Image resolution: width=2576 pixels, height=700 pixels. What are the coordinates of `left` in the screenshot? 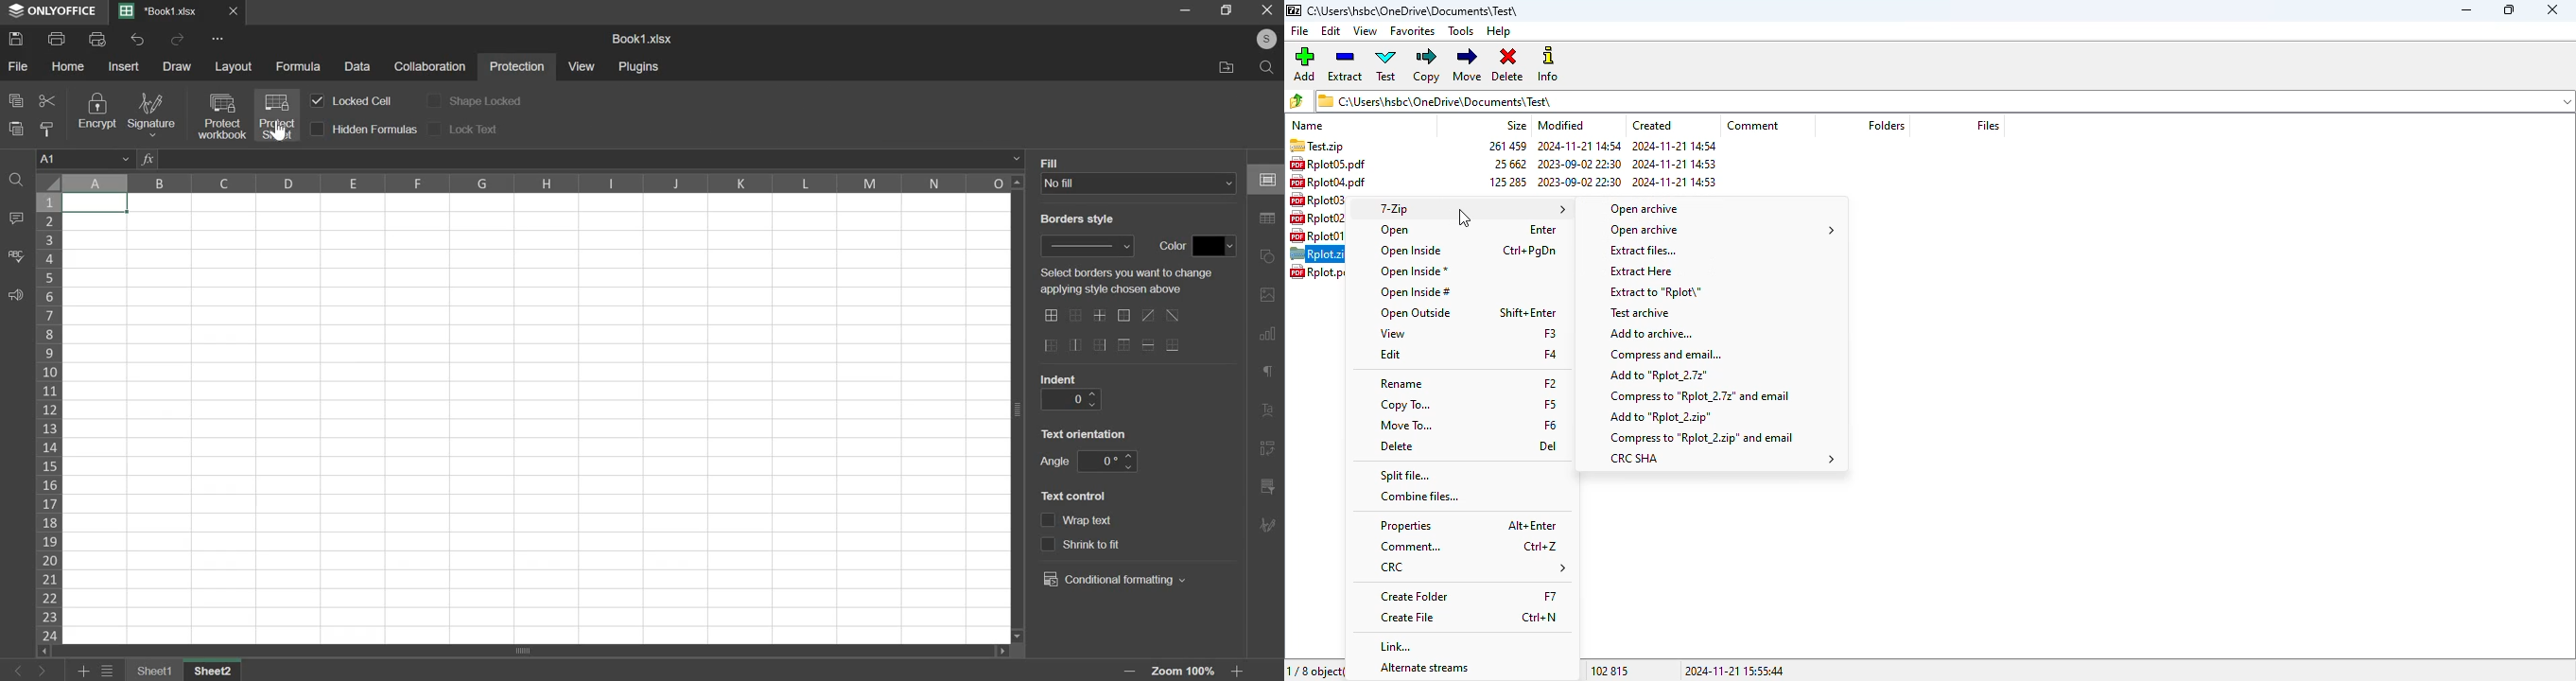 It's located at (20, 672).